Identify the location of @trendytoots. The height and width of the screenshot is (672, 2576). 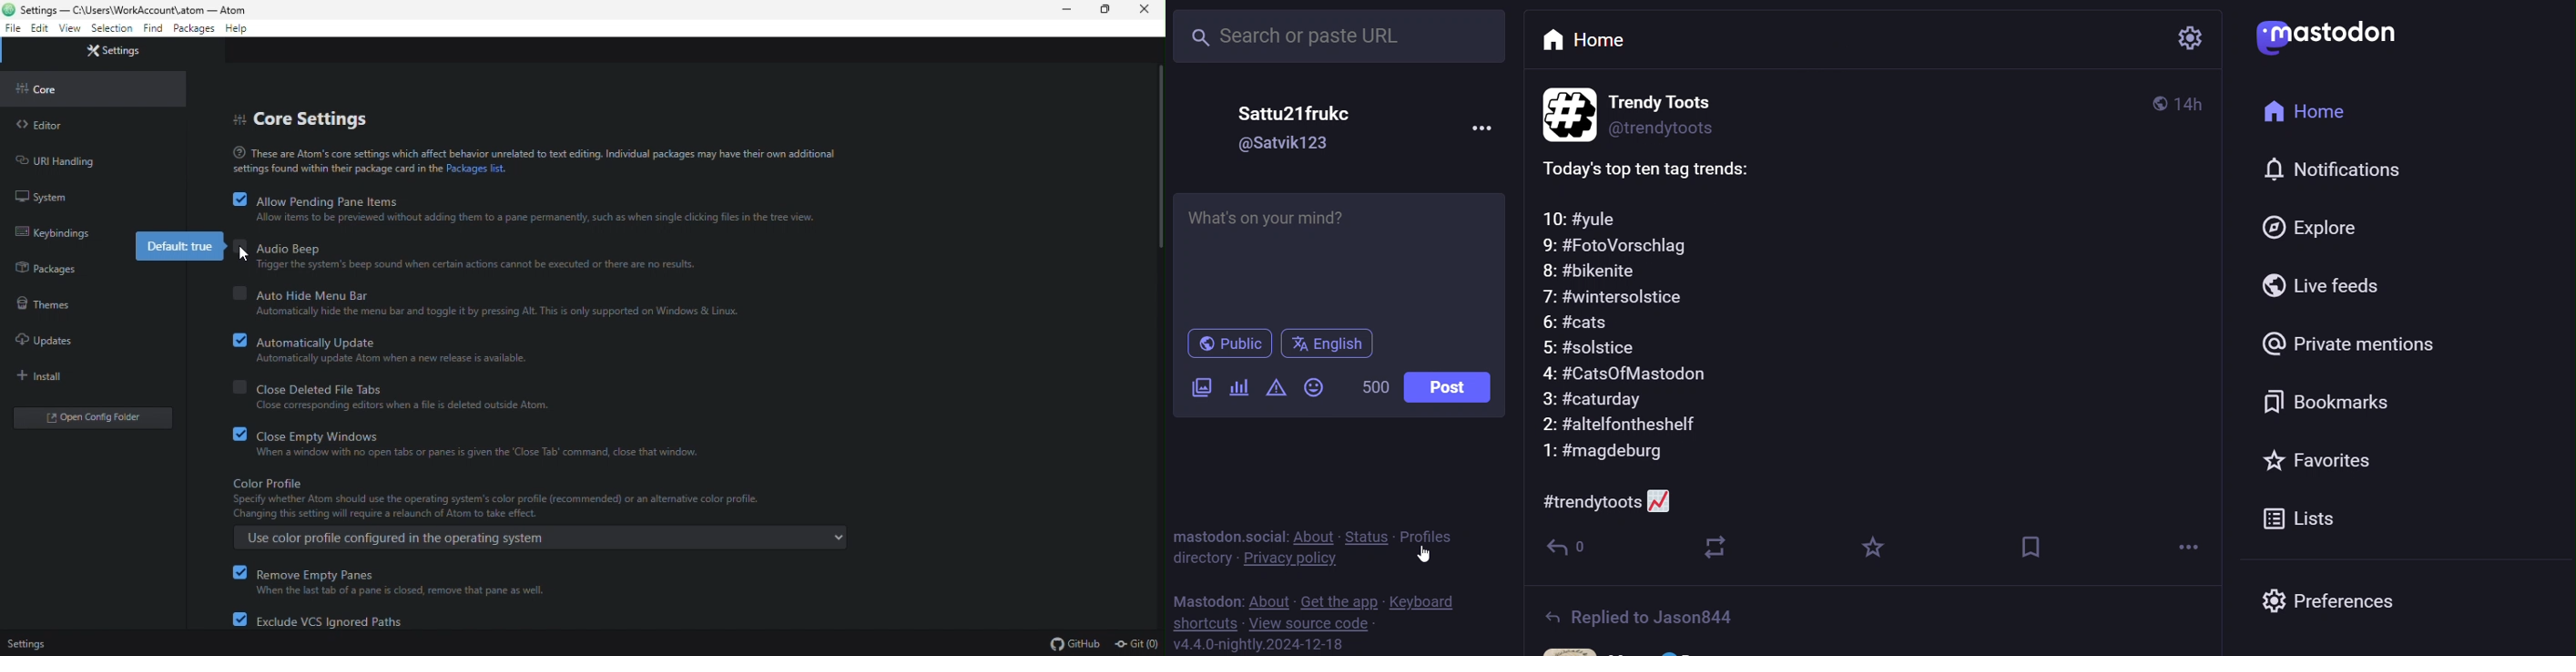
(1665, 133).